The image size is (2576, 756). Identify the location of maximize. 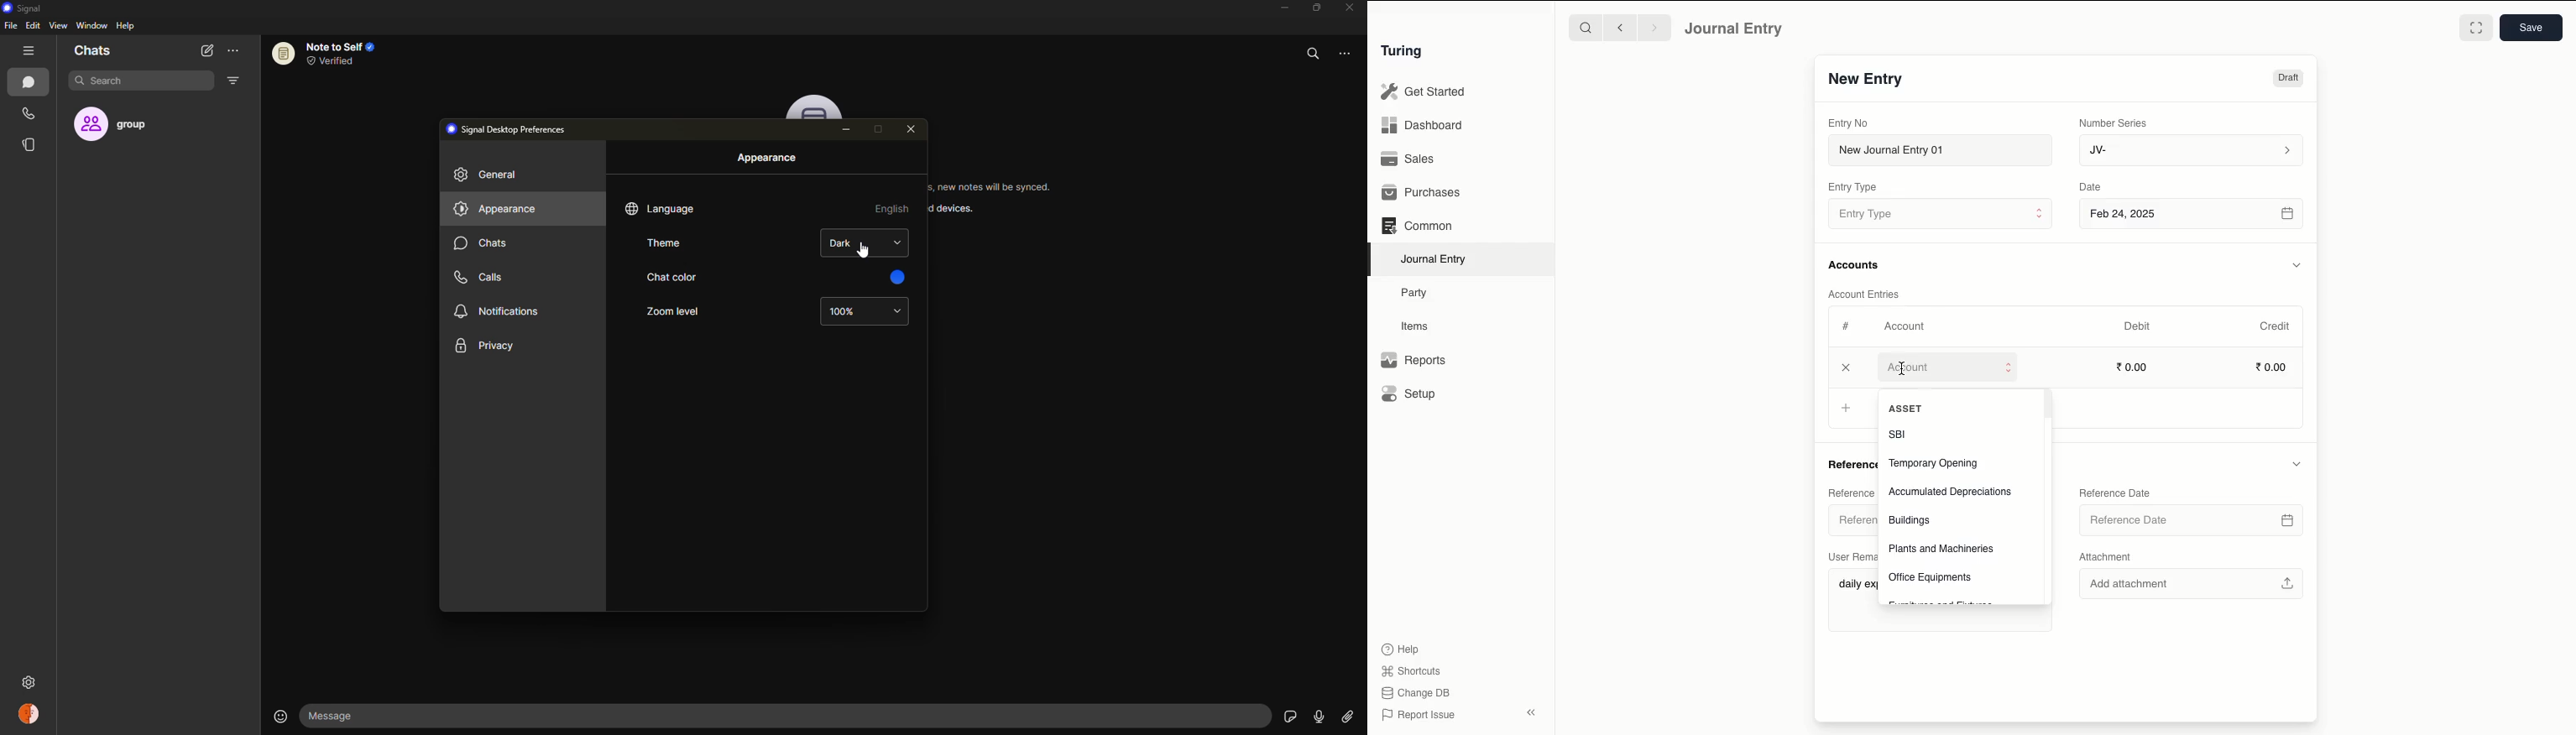
(1314, 8).